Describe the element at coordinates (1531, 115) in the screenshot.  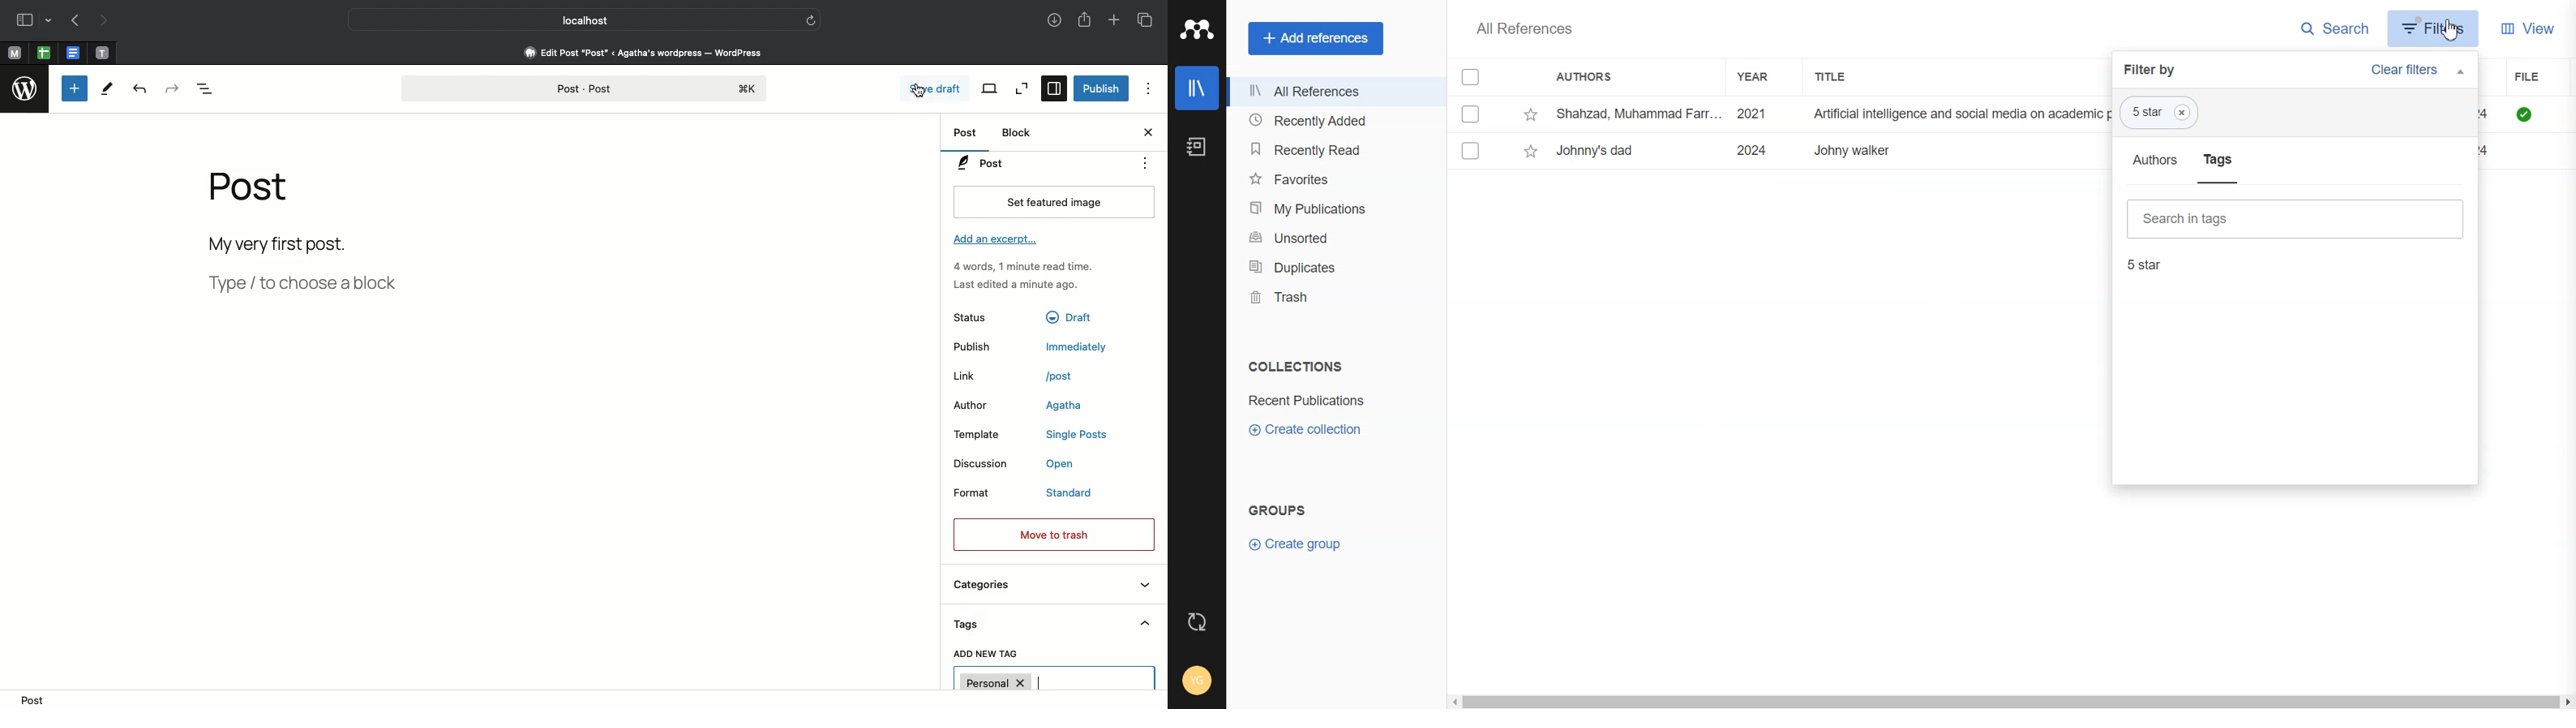
I see `star` at that location.